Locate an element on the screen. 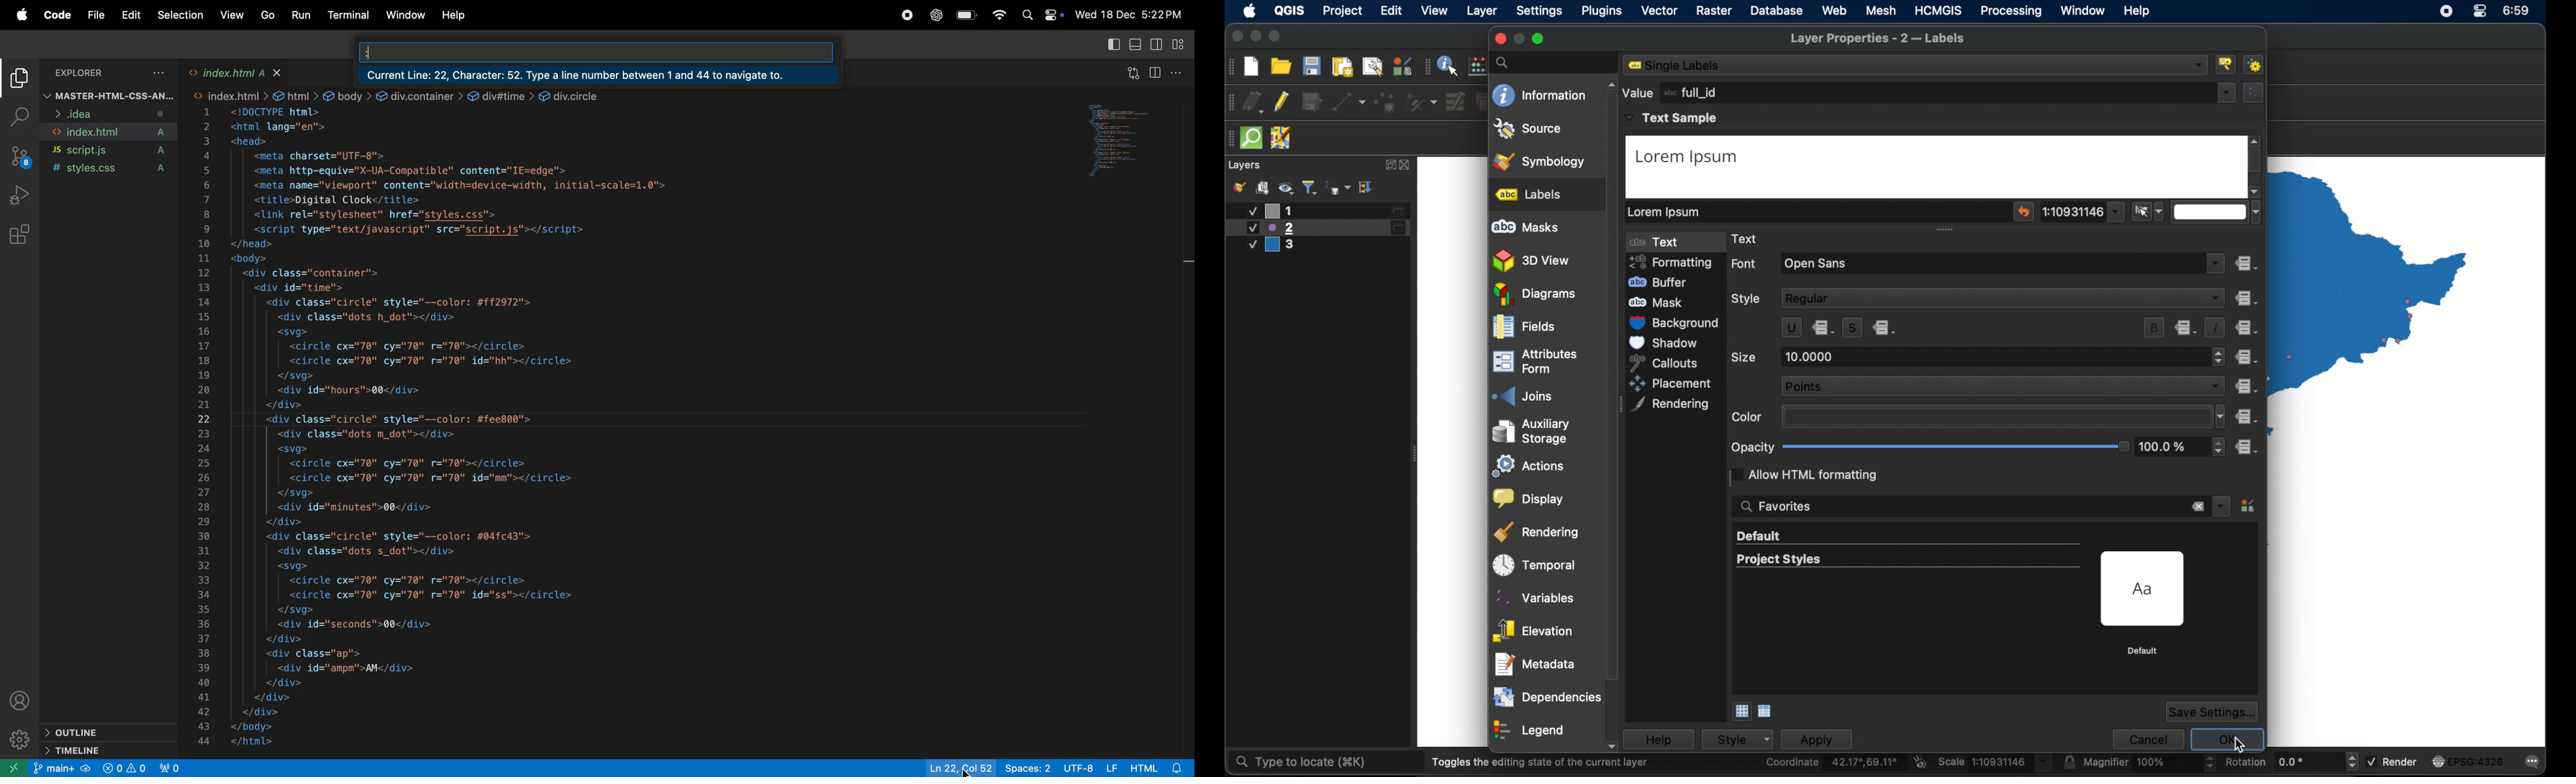 This screenshot has width=2576, height=784. coordinate is located at coordinates (1833, 763).